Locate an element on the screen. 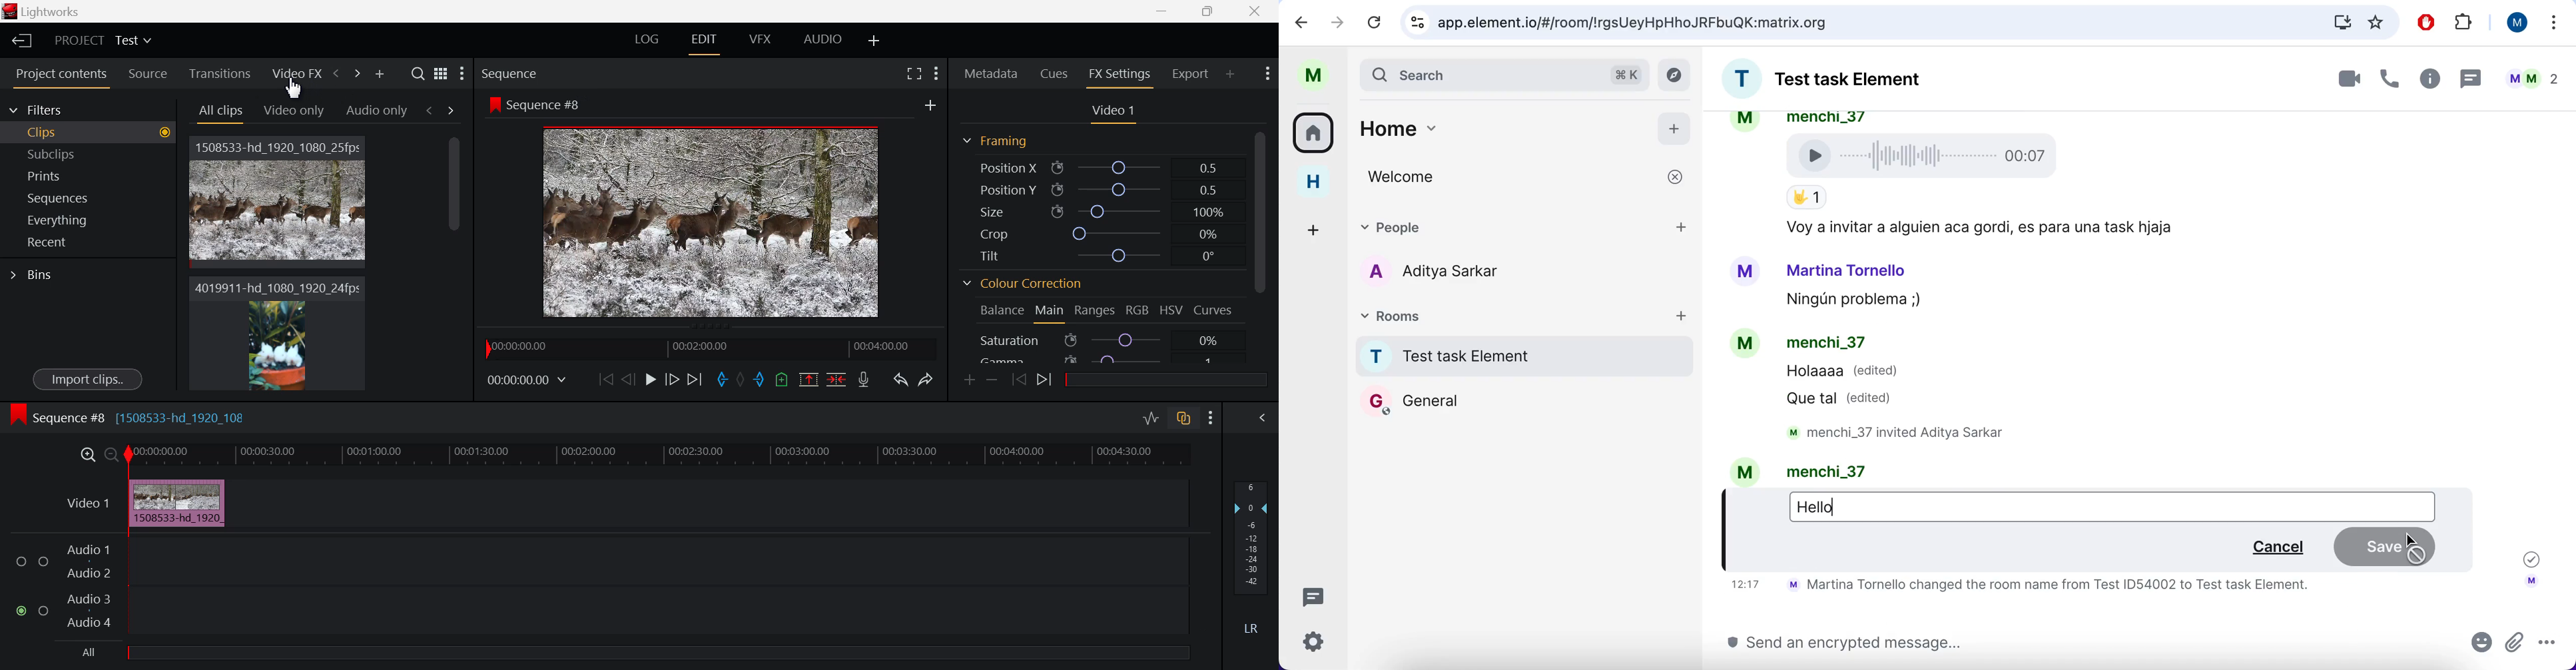  Cues is located at coordinates (1052, 74).